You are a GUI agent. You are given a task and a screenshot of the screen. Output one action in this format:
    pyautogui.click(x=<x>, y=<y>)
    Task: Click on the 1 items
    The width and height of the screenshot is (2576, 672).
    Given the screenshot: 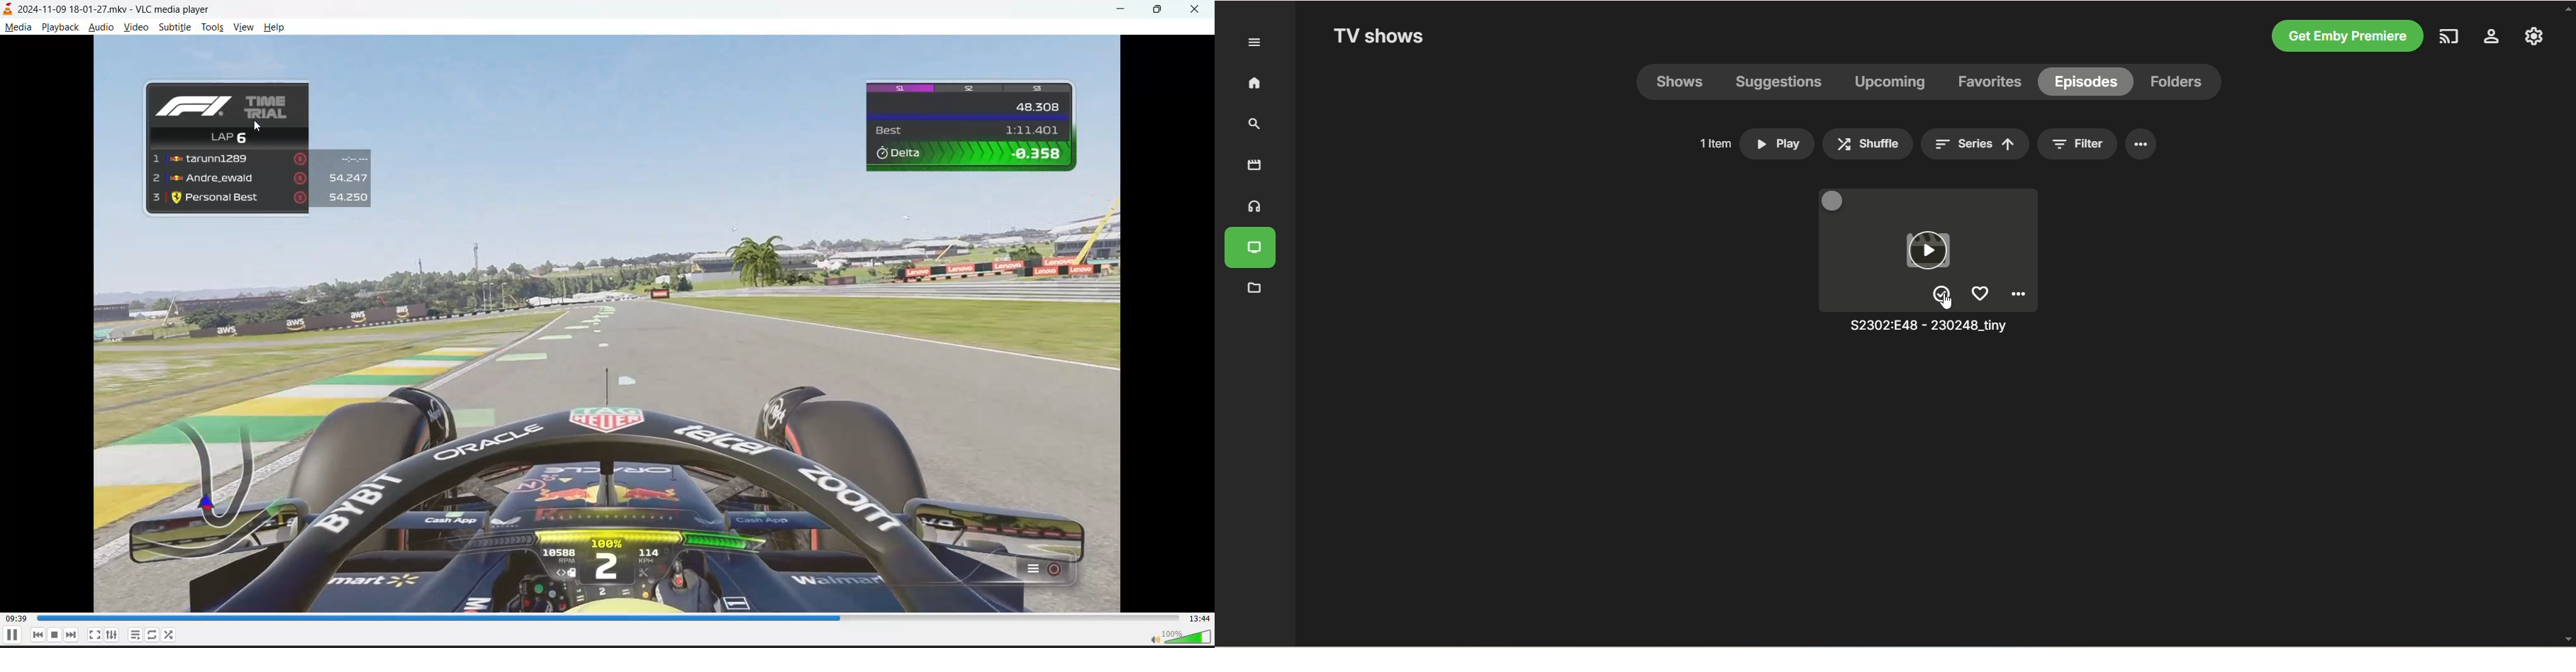 What is the action you would take?
    pyautogui.click(x=1712, y=143)
    